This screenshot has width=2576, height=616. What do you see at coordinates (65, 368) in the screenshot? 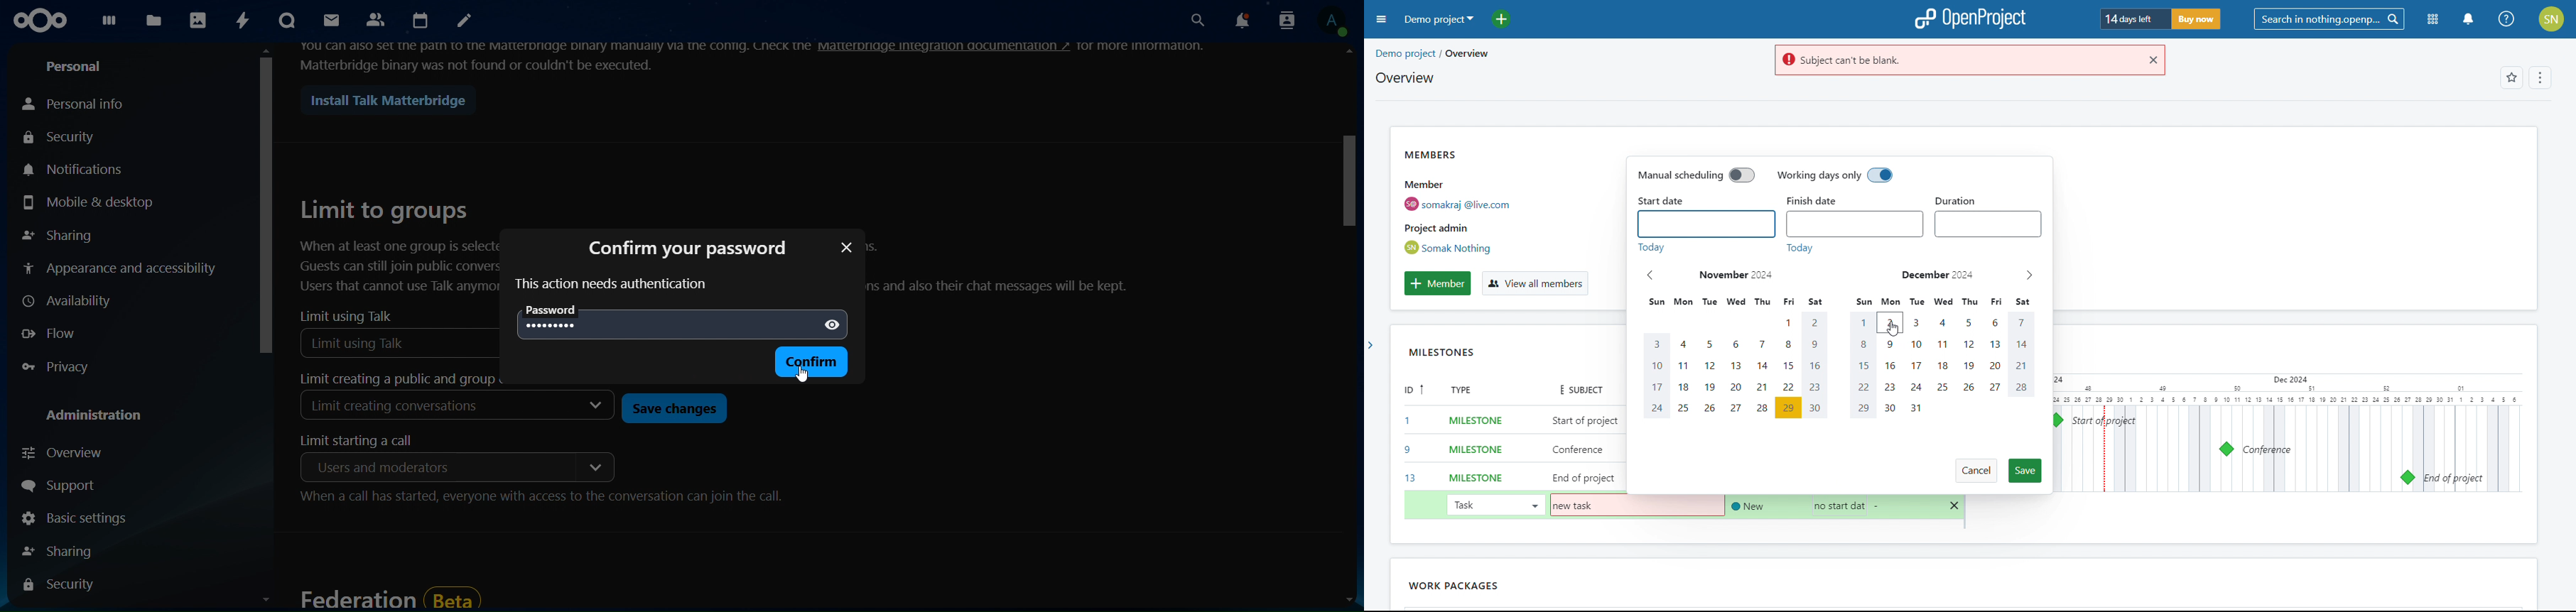
I see `privacy` at bounding box center [65, 368].